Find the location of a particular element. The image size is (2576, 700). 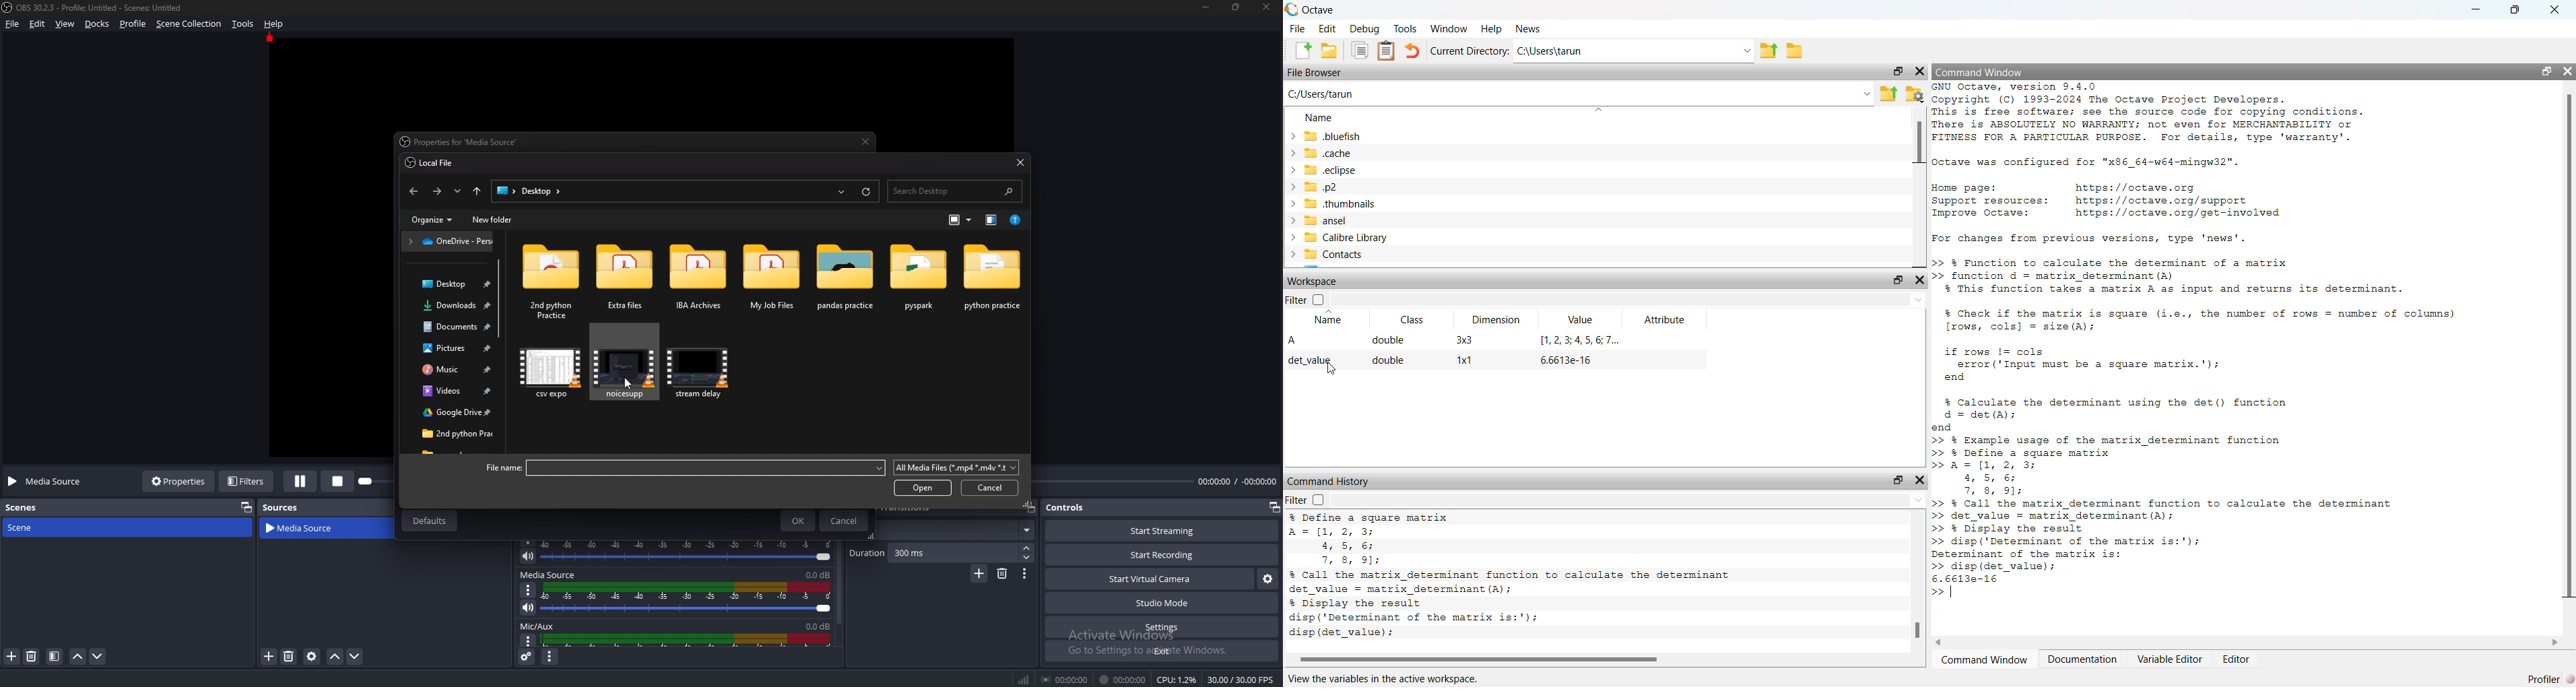

Show the previous pane is located at coordinates (992, 220).